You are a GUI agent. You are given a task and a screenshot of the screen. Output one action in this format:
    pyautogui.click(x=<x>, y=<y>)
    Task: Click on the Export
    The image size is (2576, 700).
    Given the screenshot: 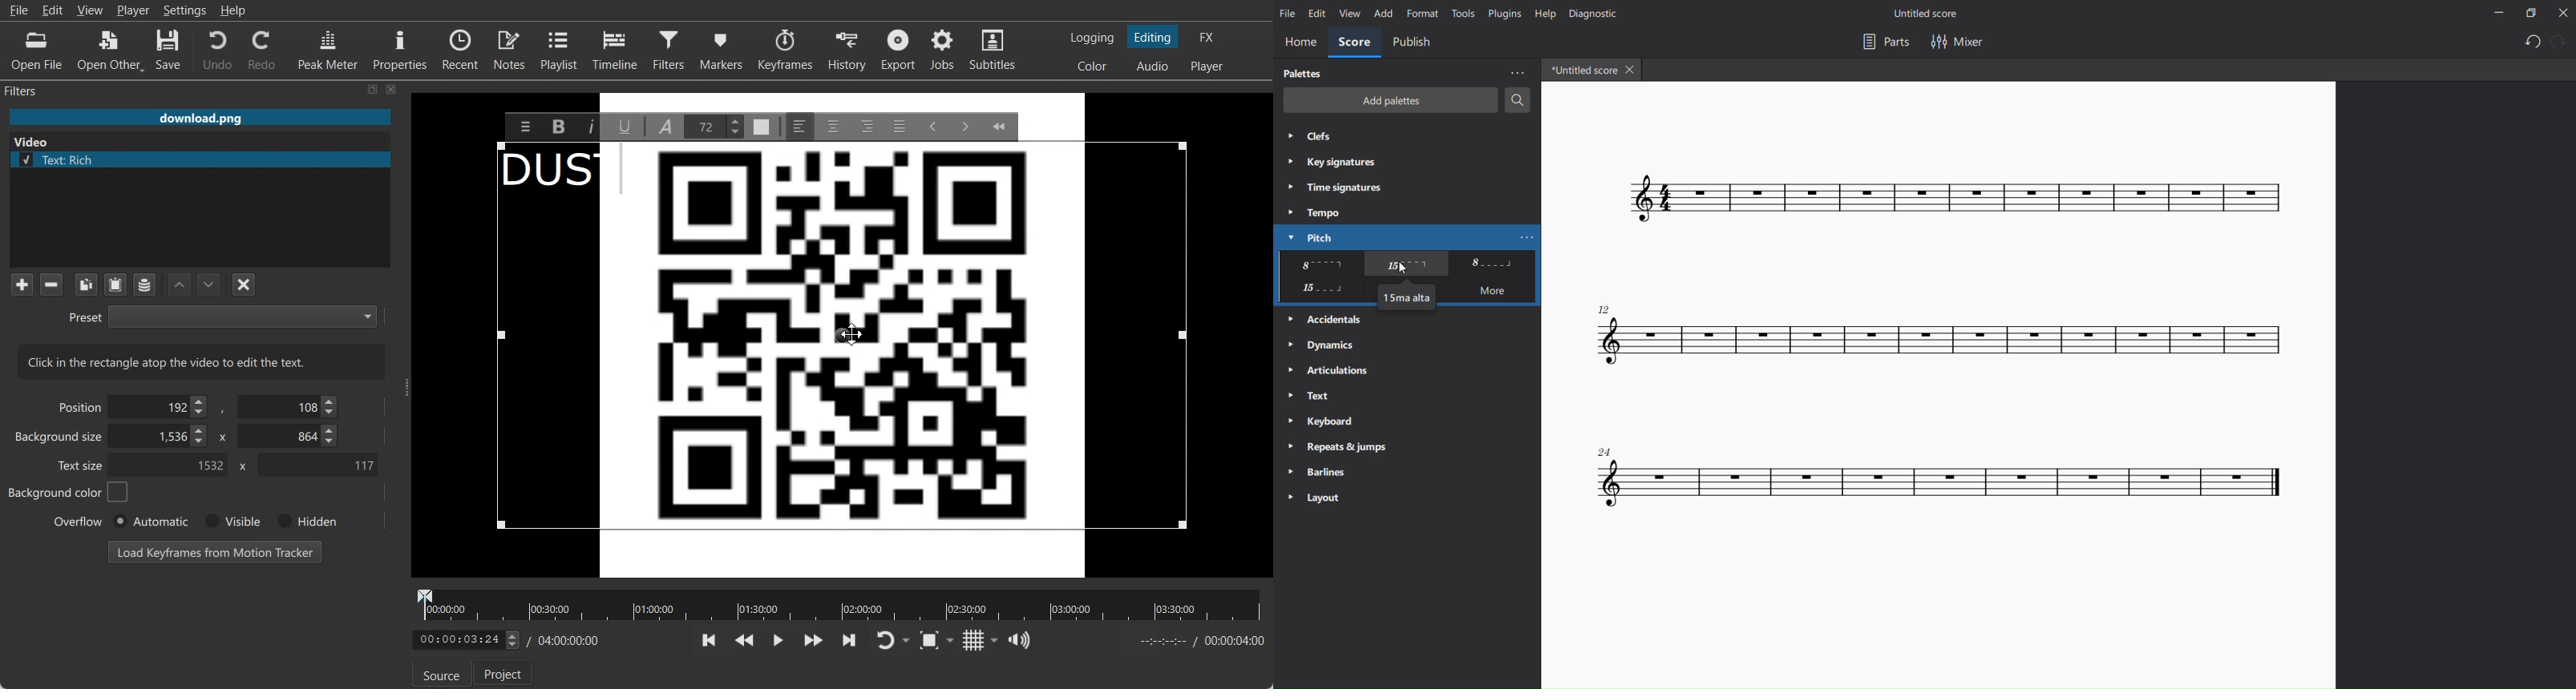 What is the action you would take?
    pyautogui.click(x=900, y=50)
    